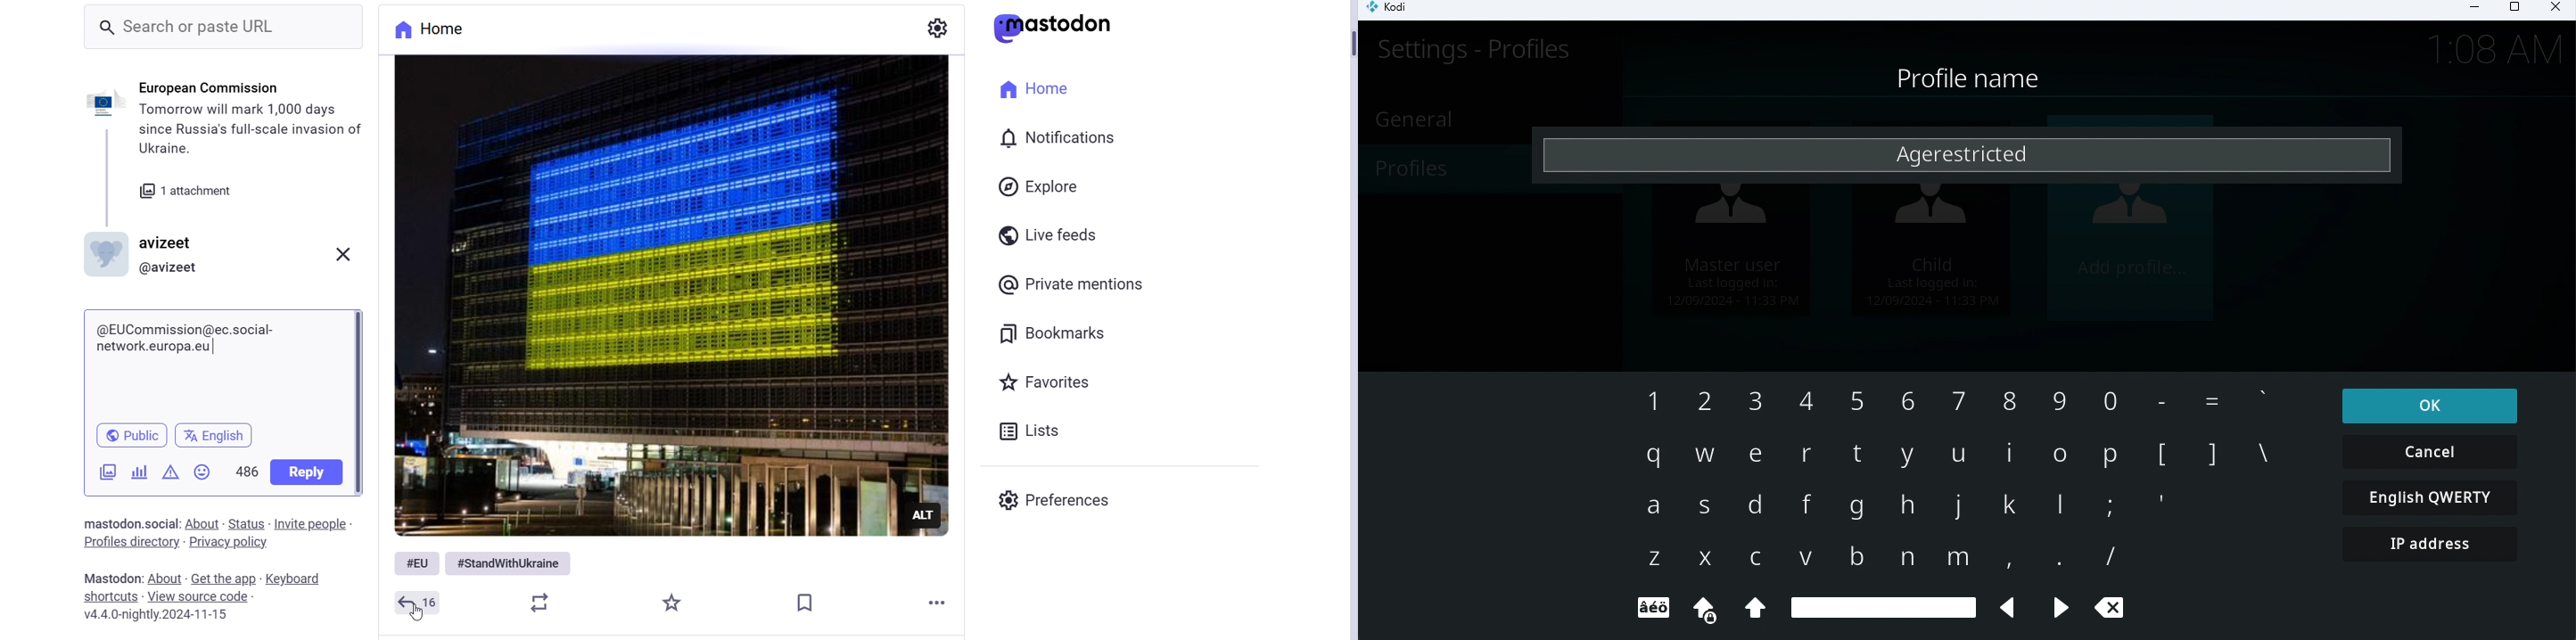 The image size is (2576, 644). What do you see at coordinates (444, 30) in the screenshot?
I see `Home` at bounding box center [444, 30].